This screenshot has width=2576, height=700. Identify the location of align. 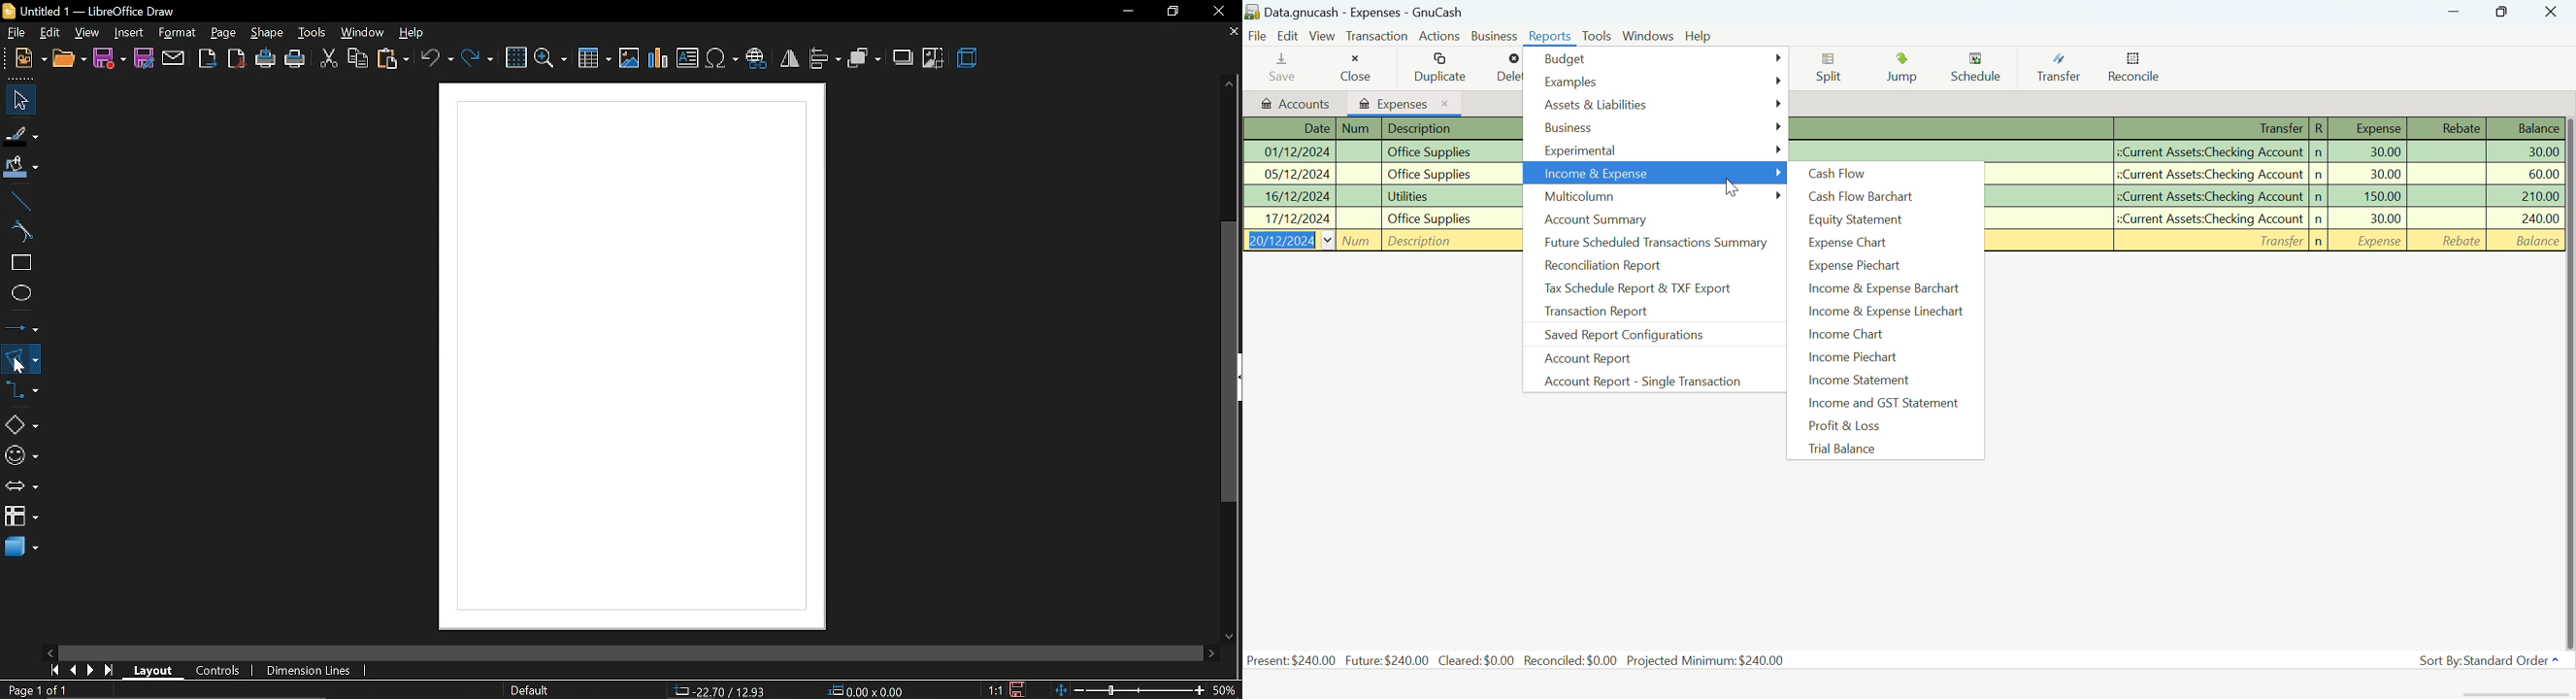
(824, 57).